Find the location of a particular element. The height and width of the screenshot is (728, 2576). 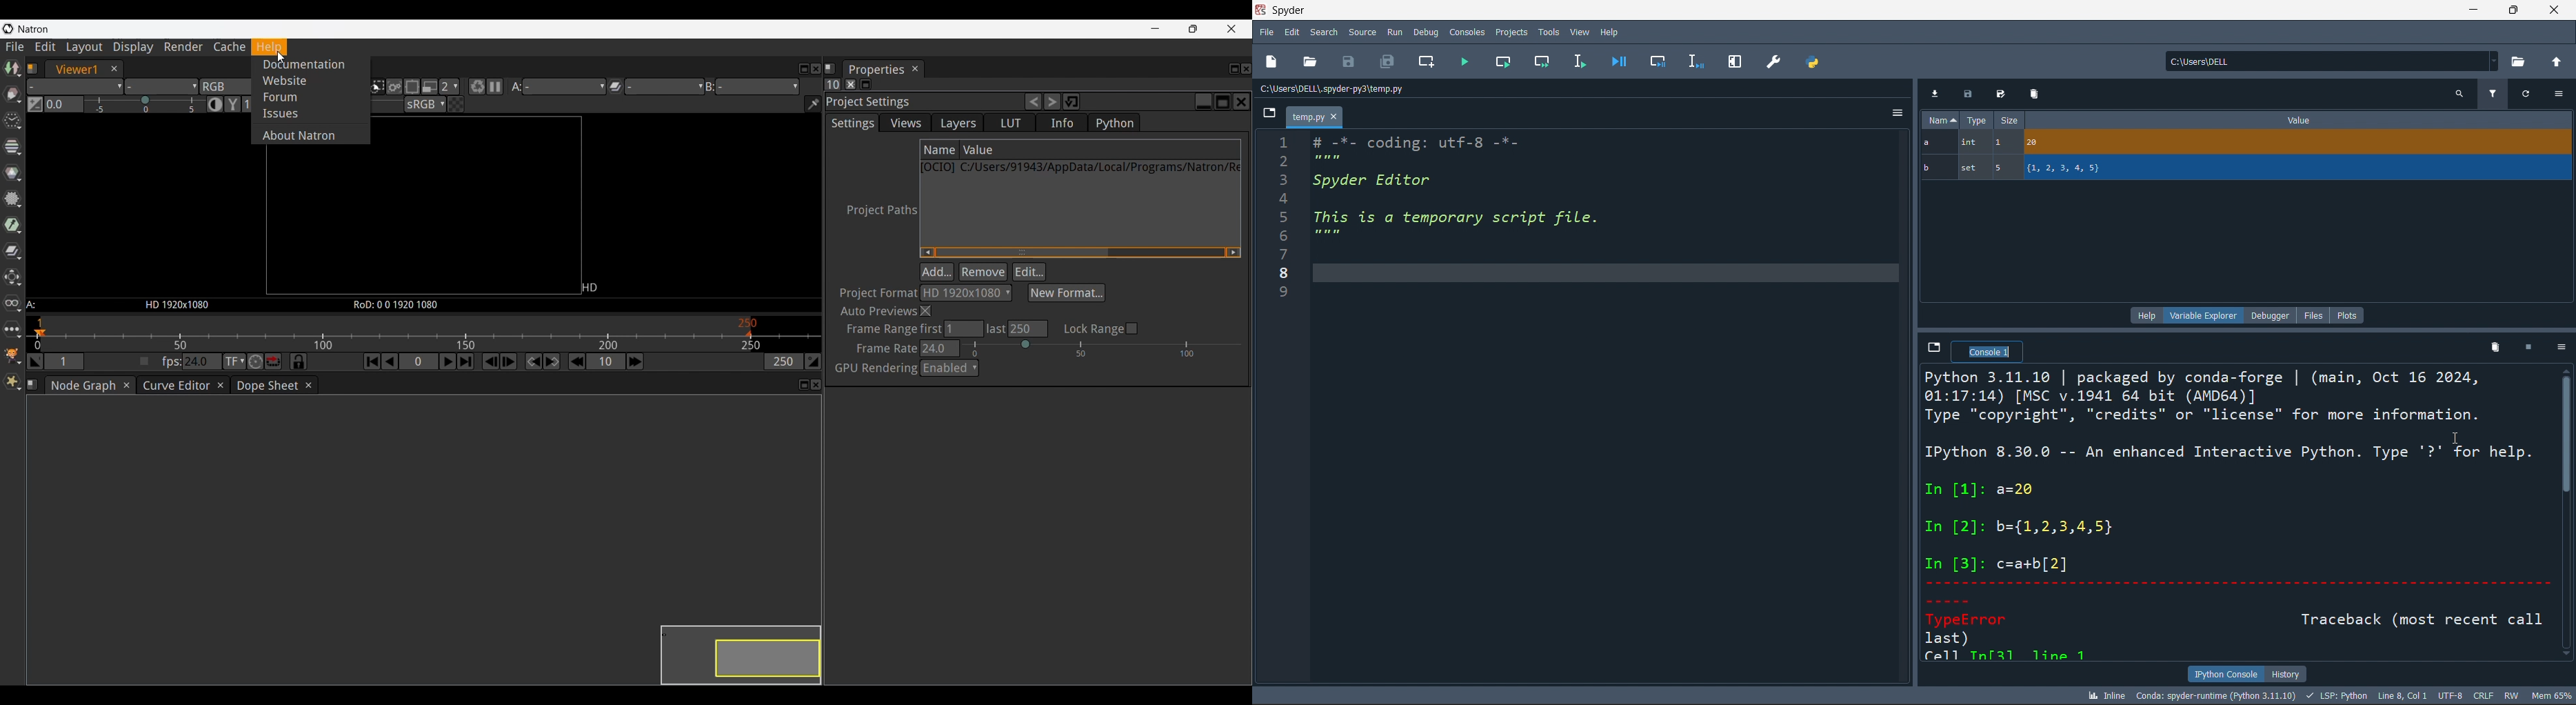

consoles is located at coordinates (1465, 31).